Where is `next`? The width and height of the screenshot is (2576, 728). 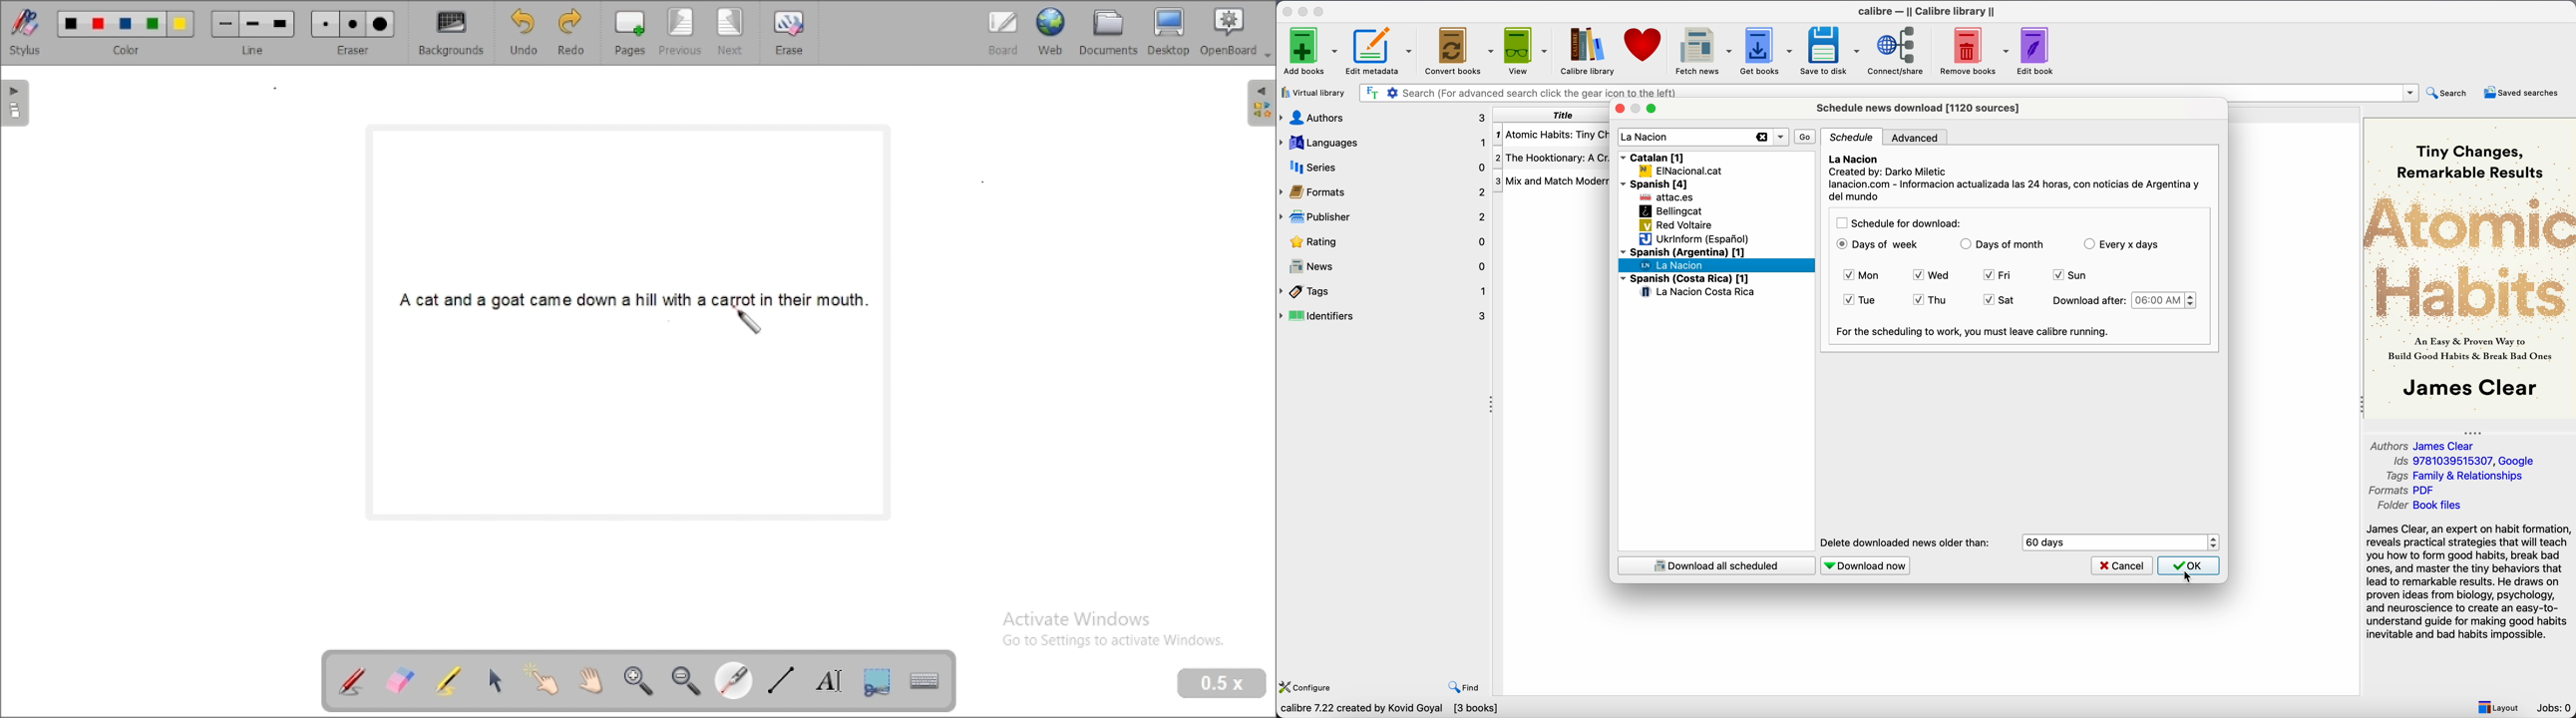 next is located at coordinates (732, 33).